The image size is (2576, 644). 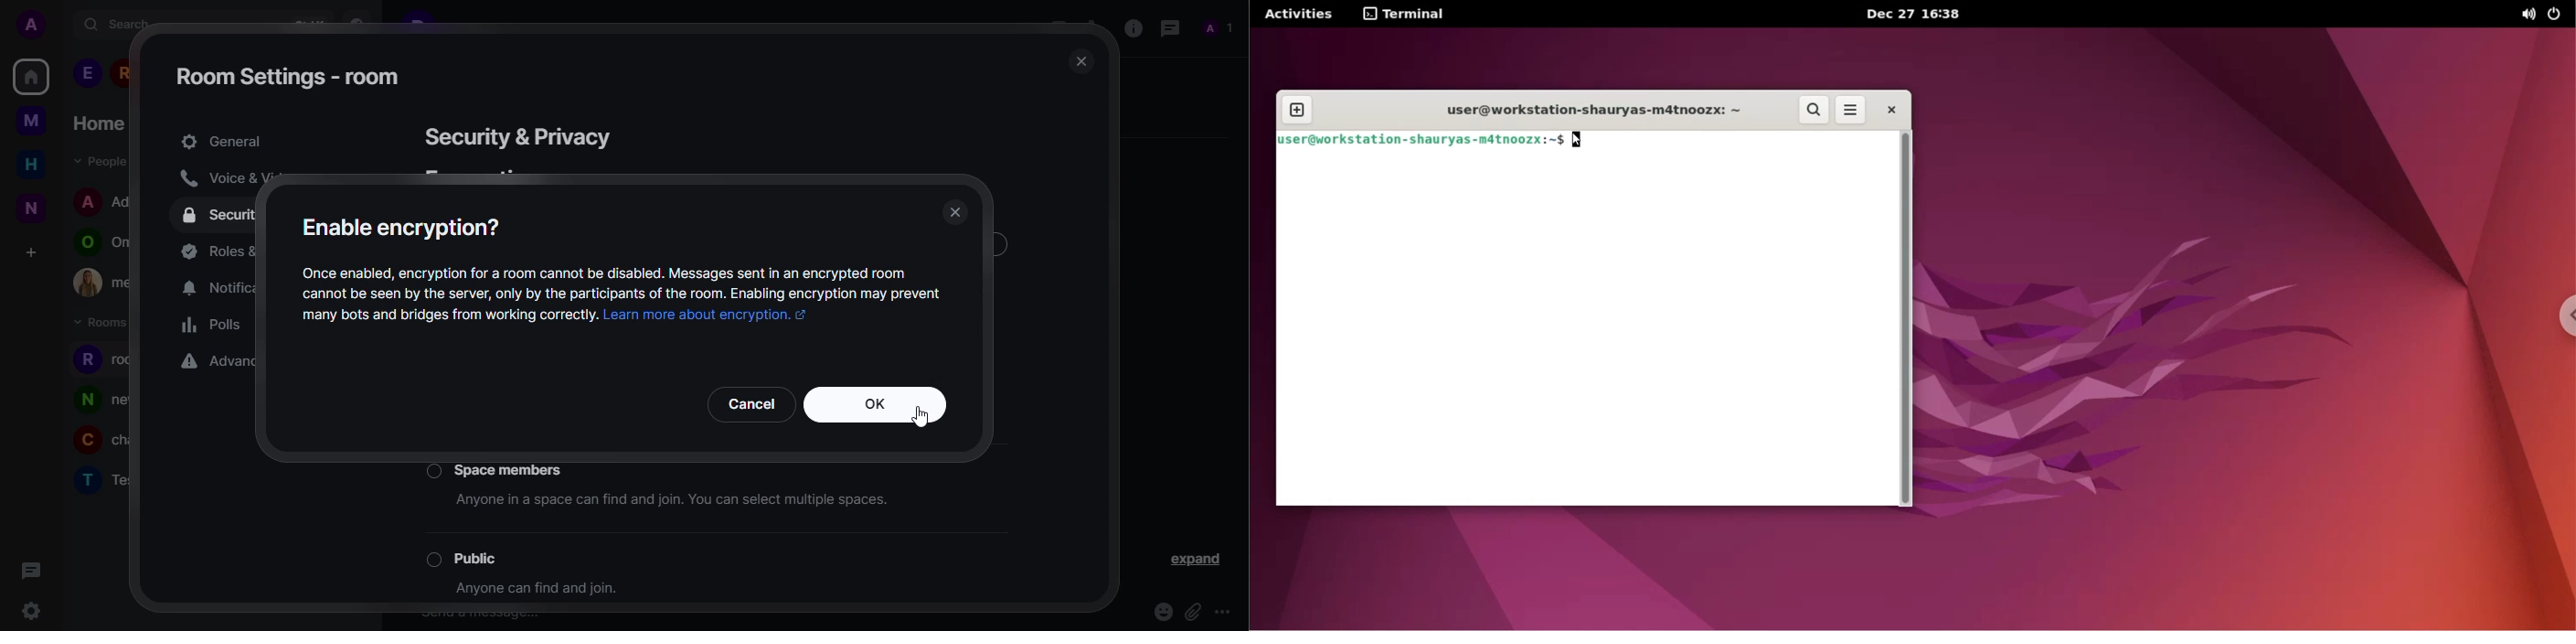 I want to click on learn more about encryption, so click(x=714, y=316).